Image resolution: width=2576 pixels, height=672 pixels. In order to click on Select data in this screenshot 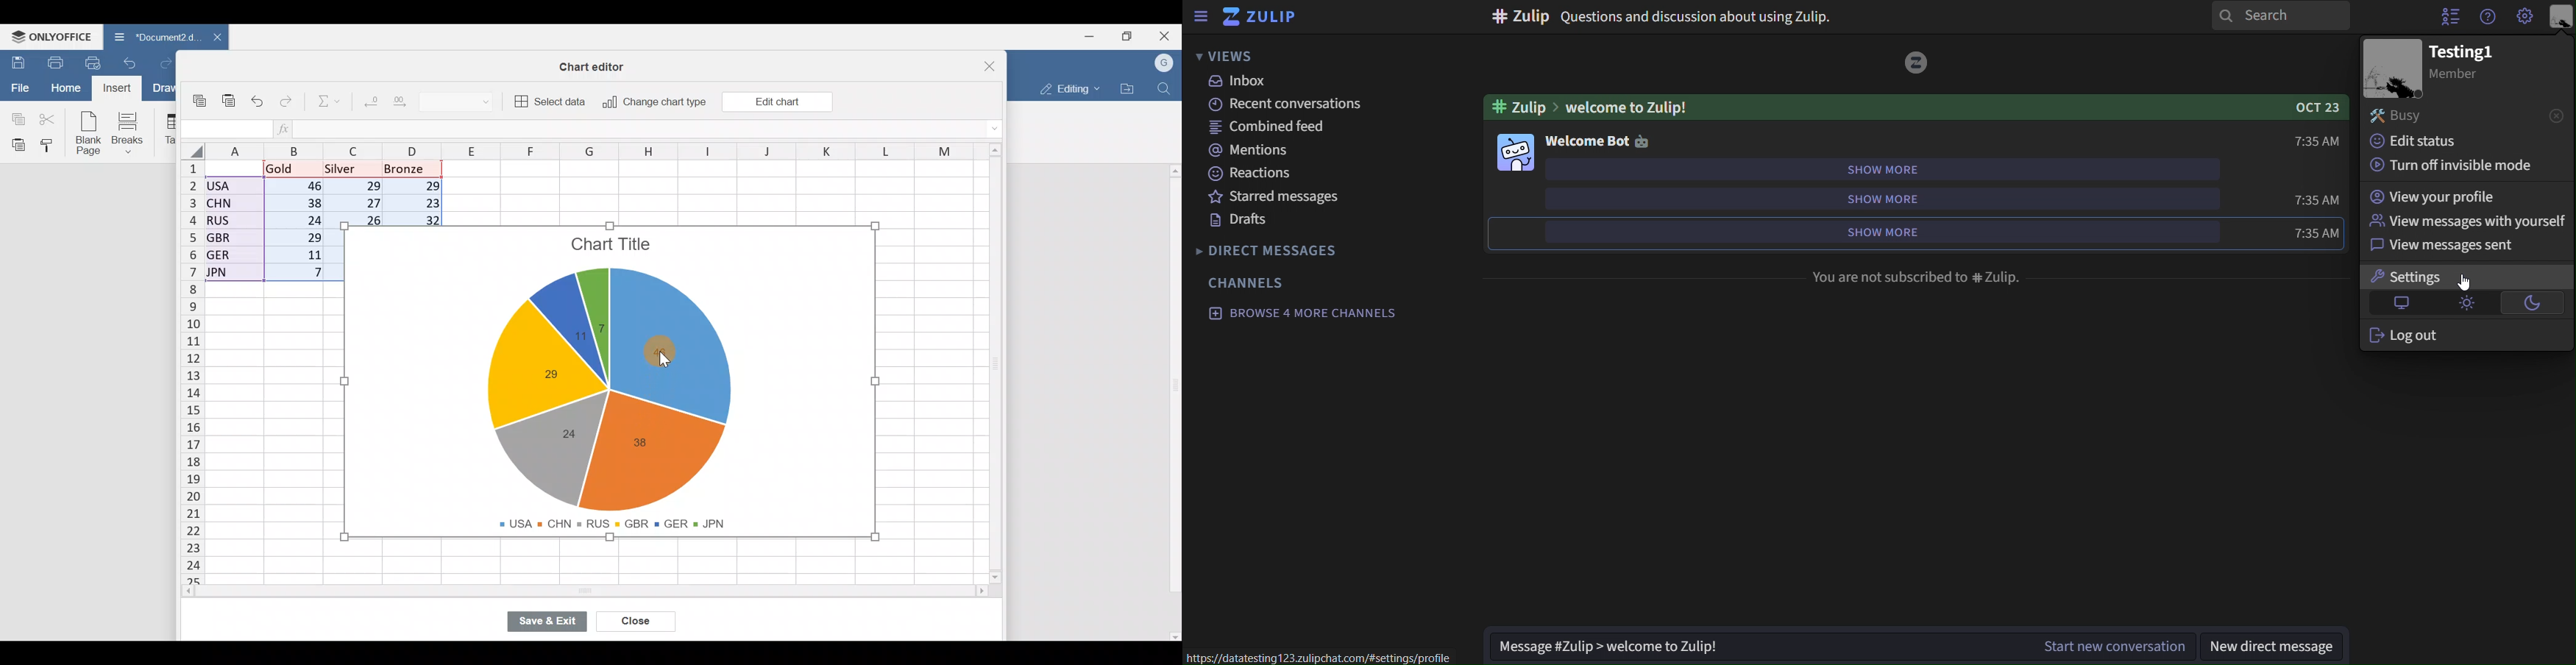, I will do `click(549, 100)`.